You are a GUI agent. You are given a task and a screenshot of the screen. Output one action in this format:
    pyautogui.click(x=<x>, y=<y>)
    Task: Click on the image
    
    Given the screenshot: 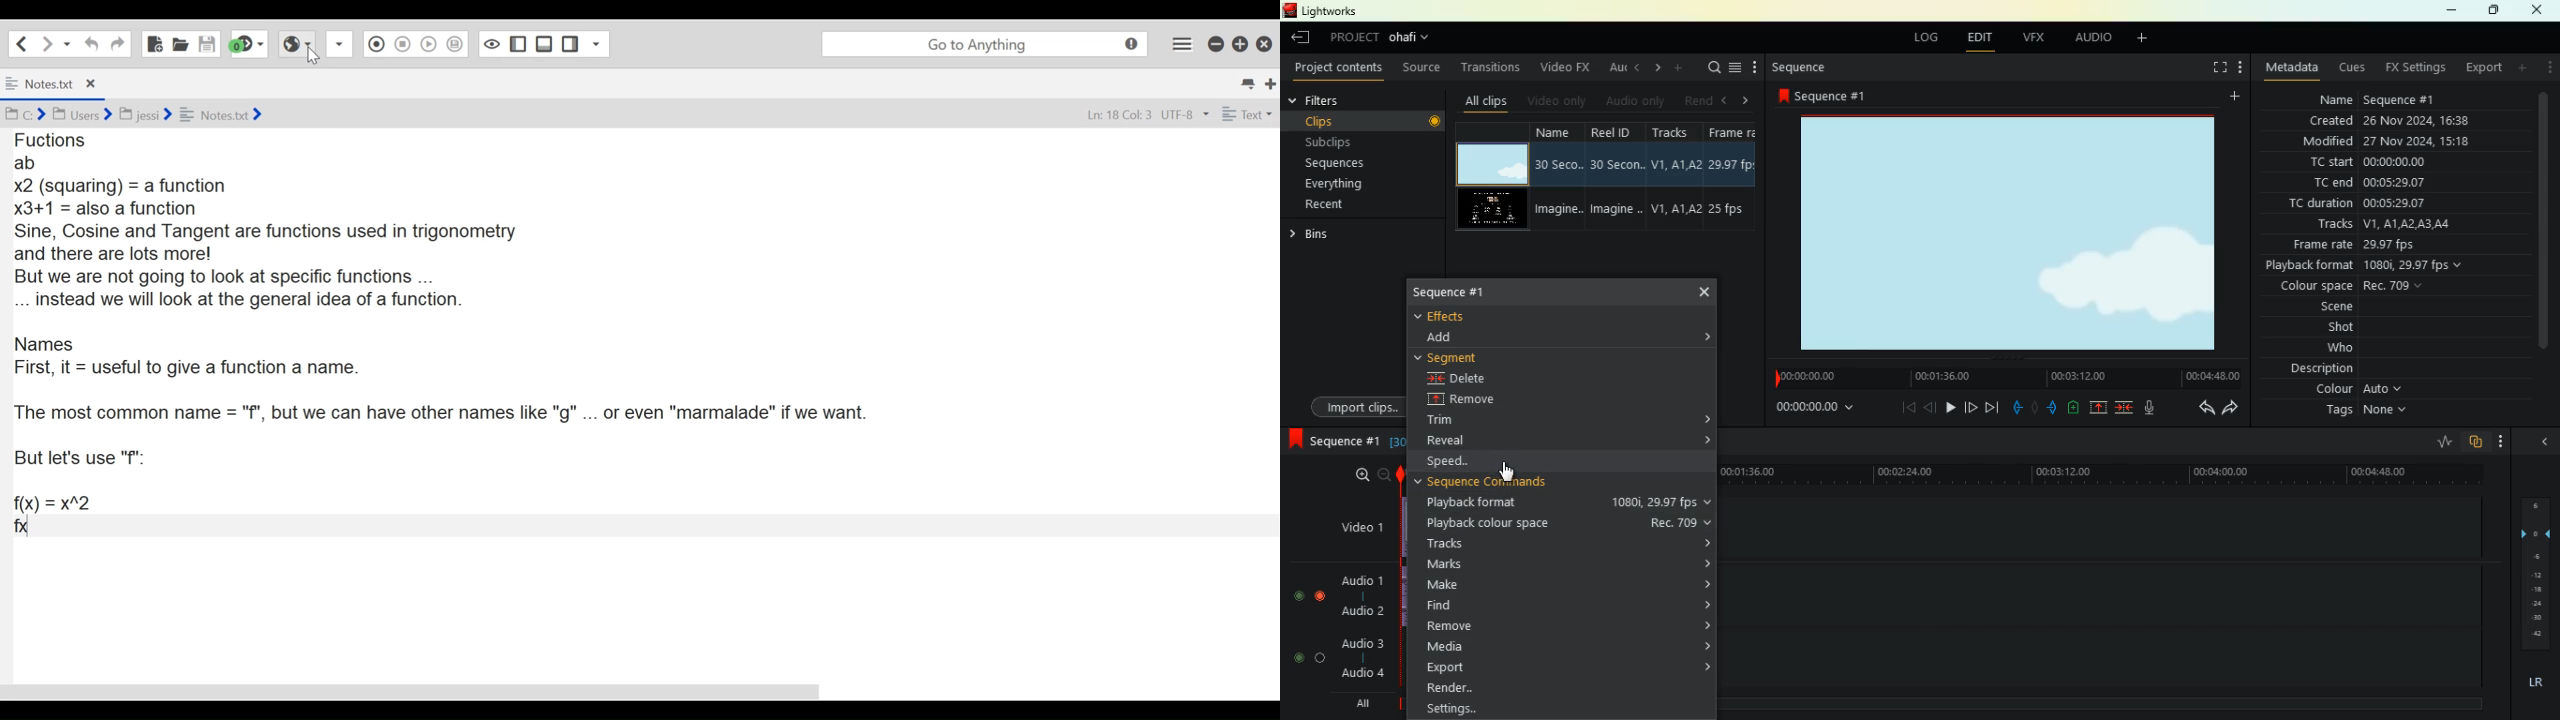 What is the action you would take?
    pyautogui.click(x=2011, y=232)
    